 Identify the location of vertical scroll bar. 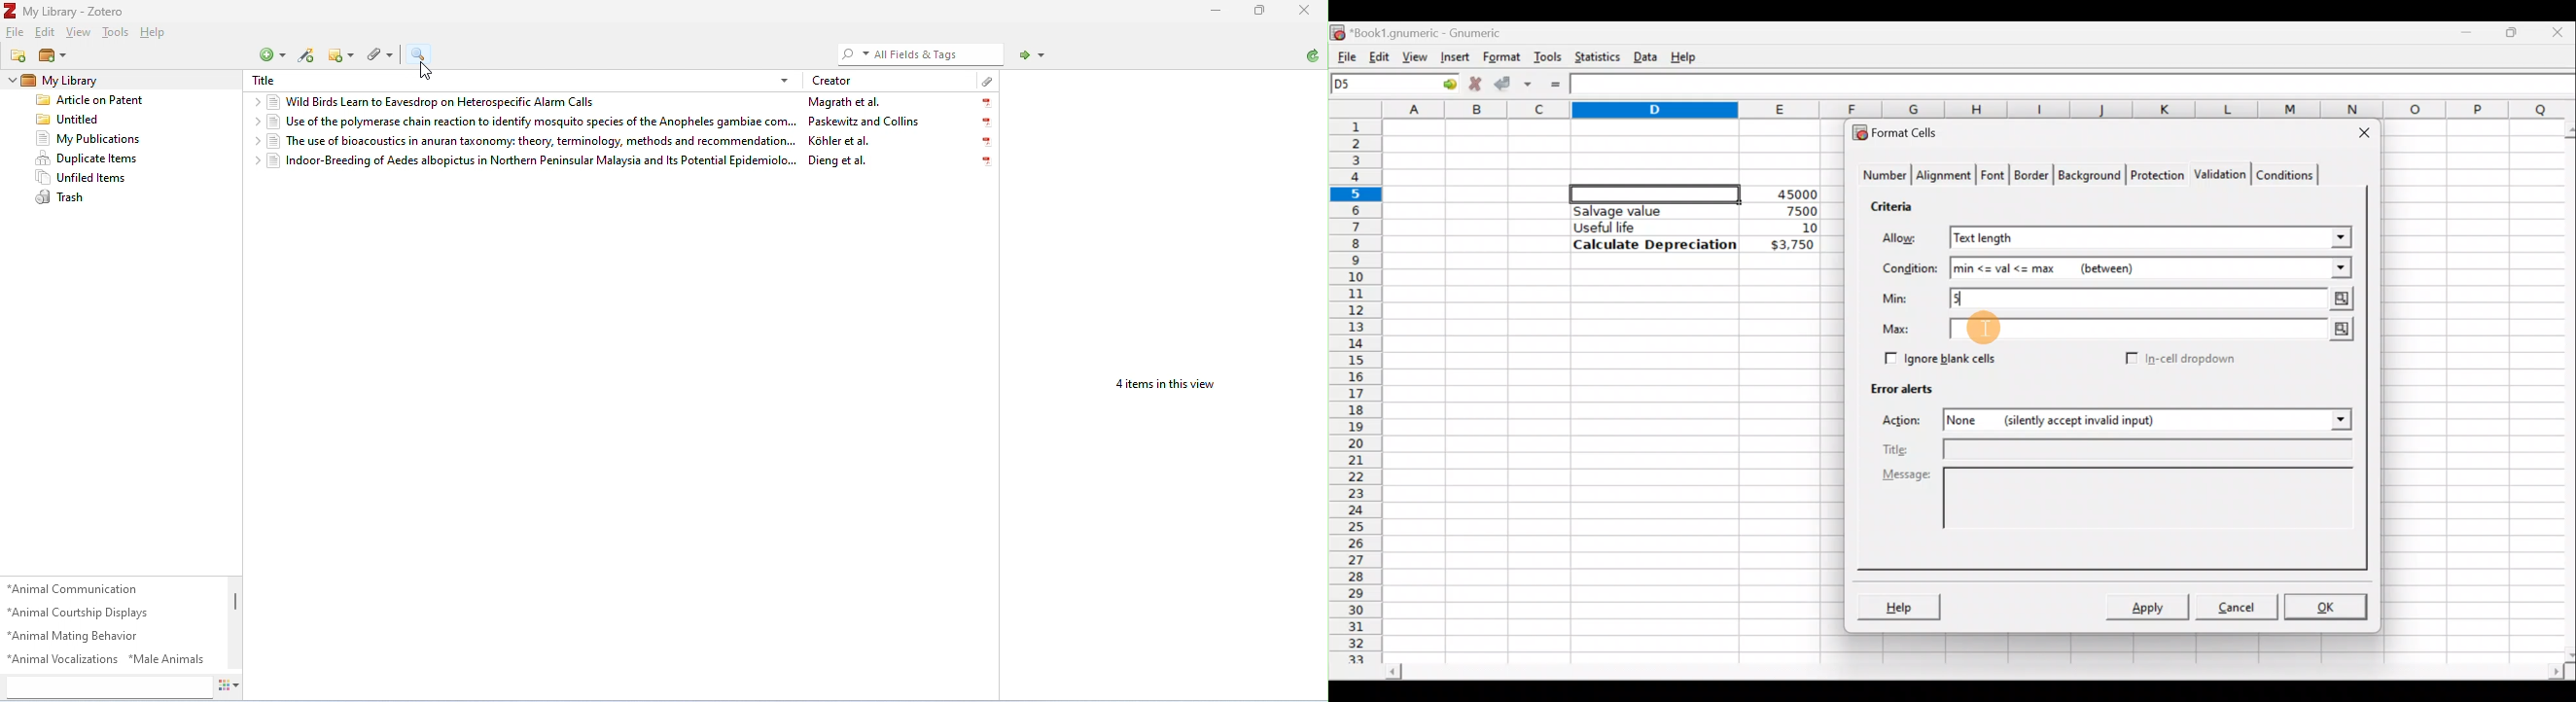
(232, 605).